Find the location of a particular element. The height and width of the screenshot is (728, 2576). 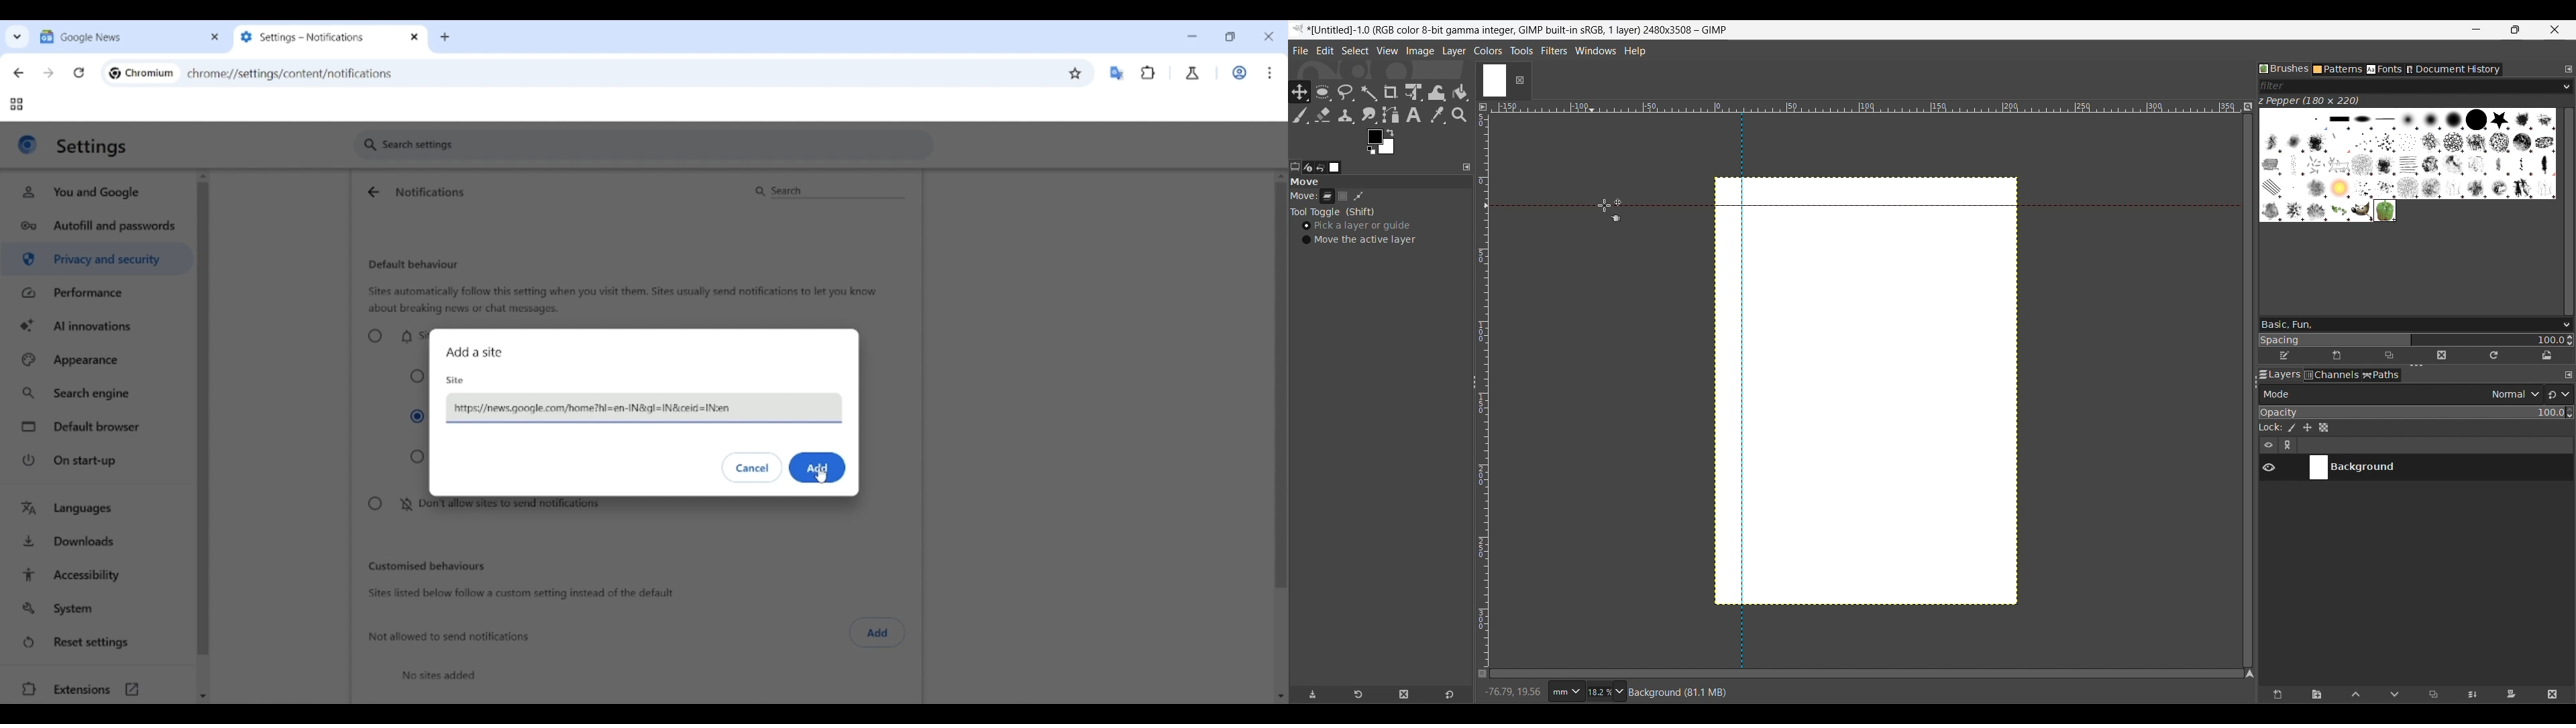

Performance  is located at coordinates (97, 292).